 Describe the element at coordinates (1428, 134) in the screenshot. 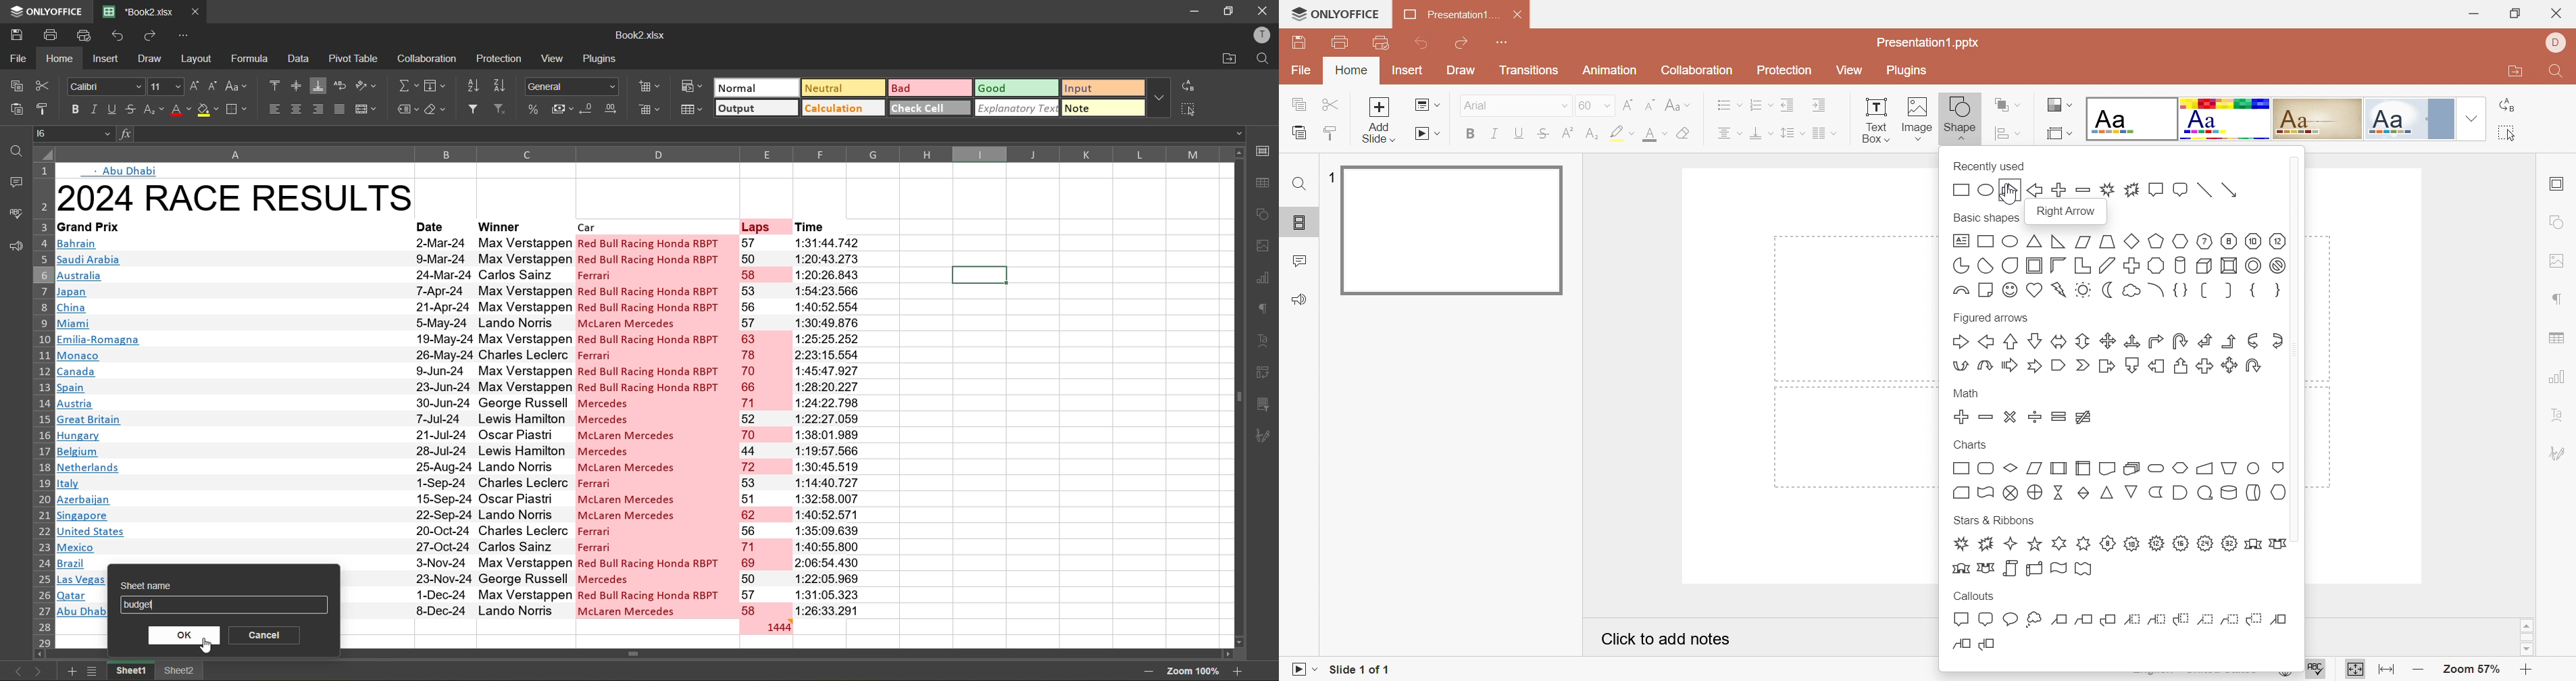

I see `Start slideshow` at that location.